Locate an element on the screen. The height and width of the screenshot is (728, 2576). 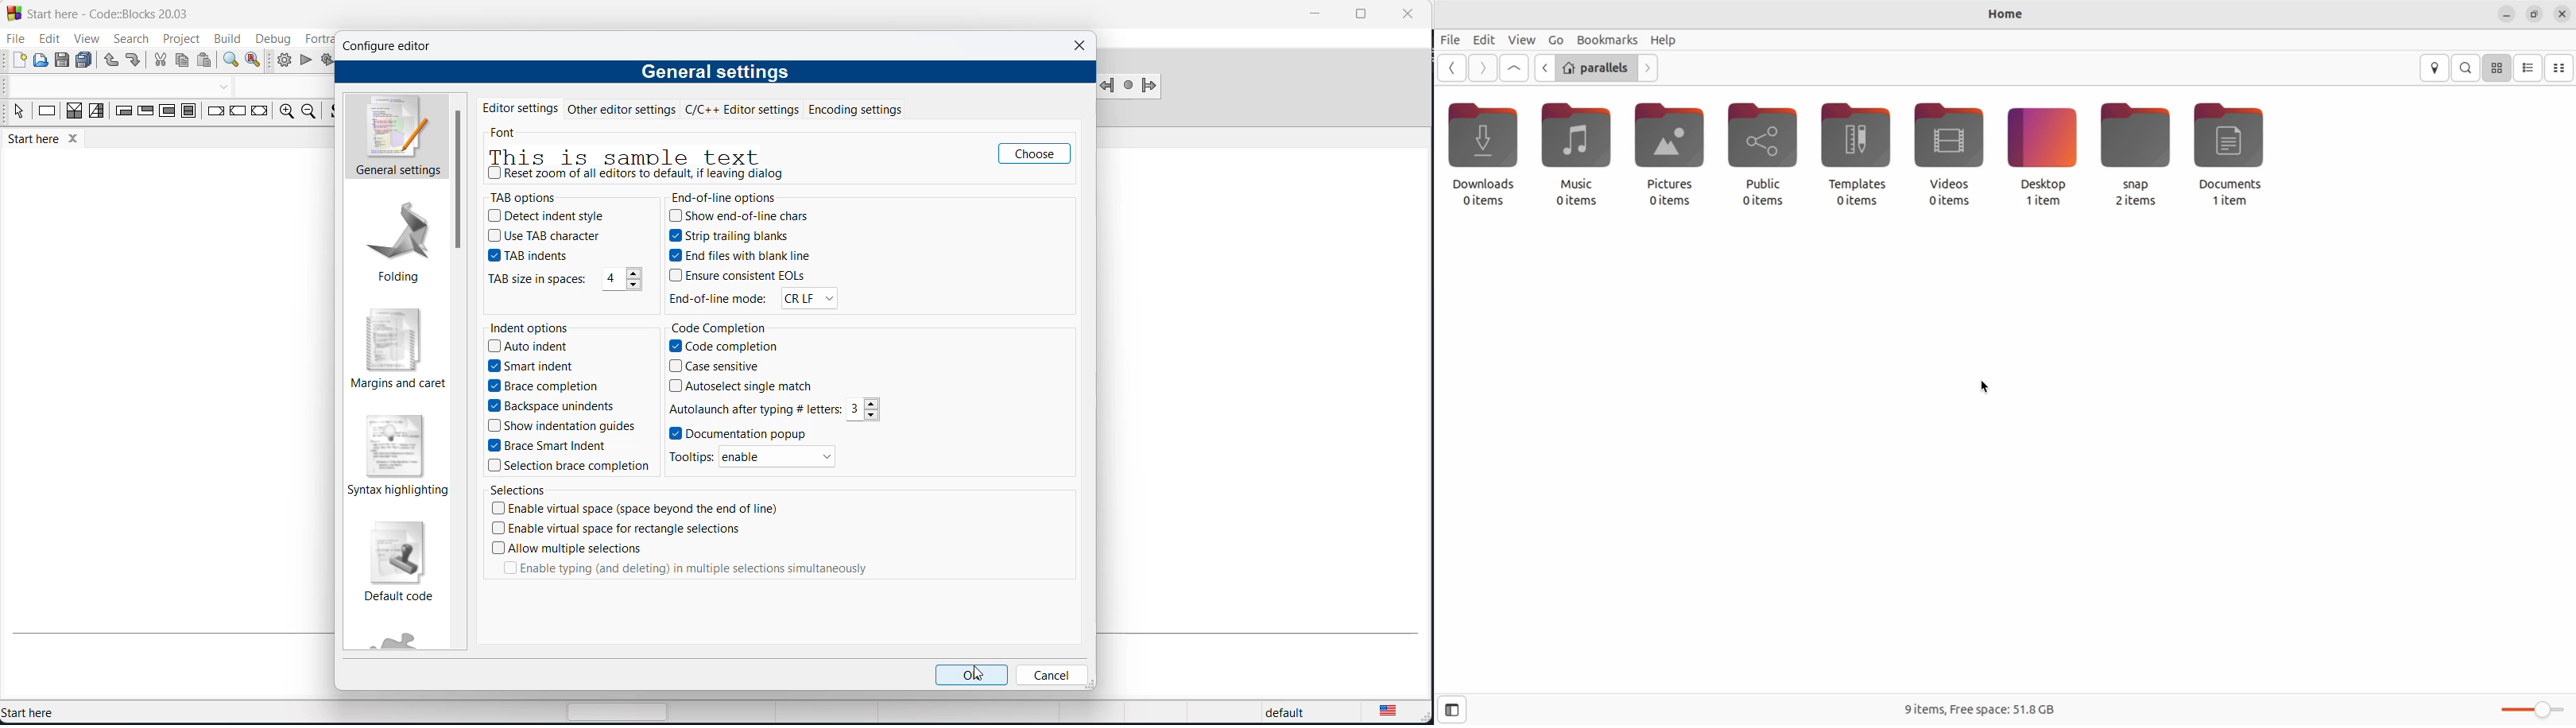
start here tab is located at coordinates (54, 142).